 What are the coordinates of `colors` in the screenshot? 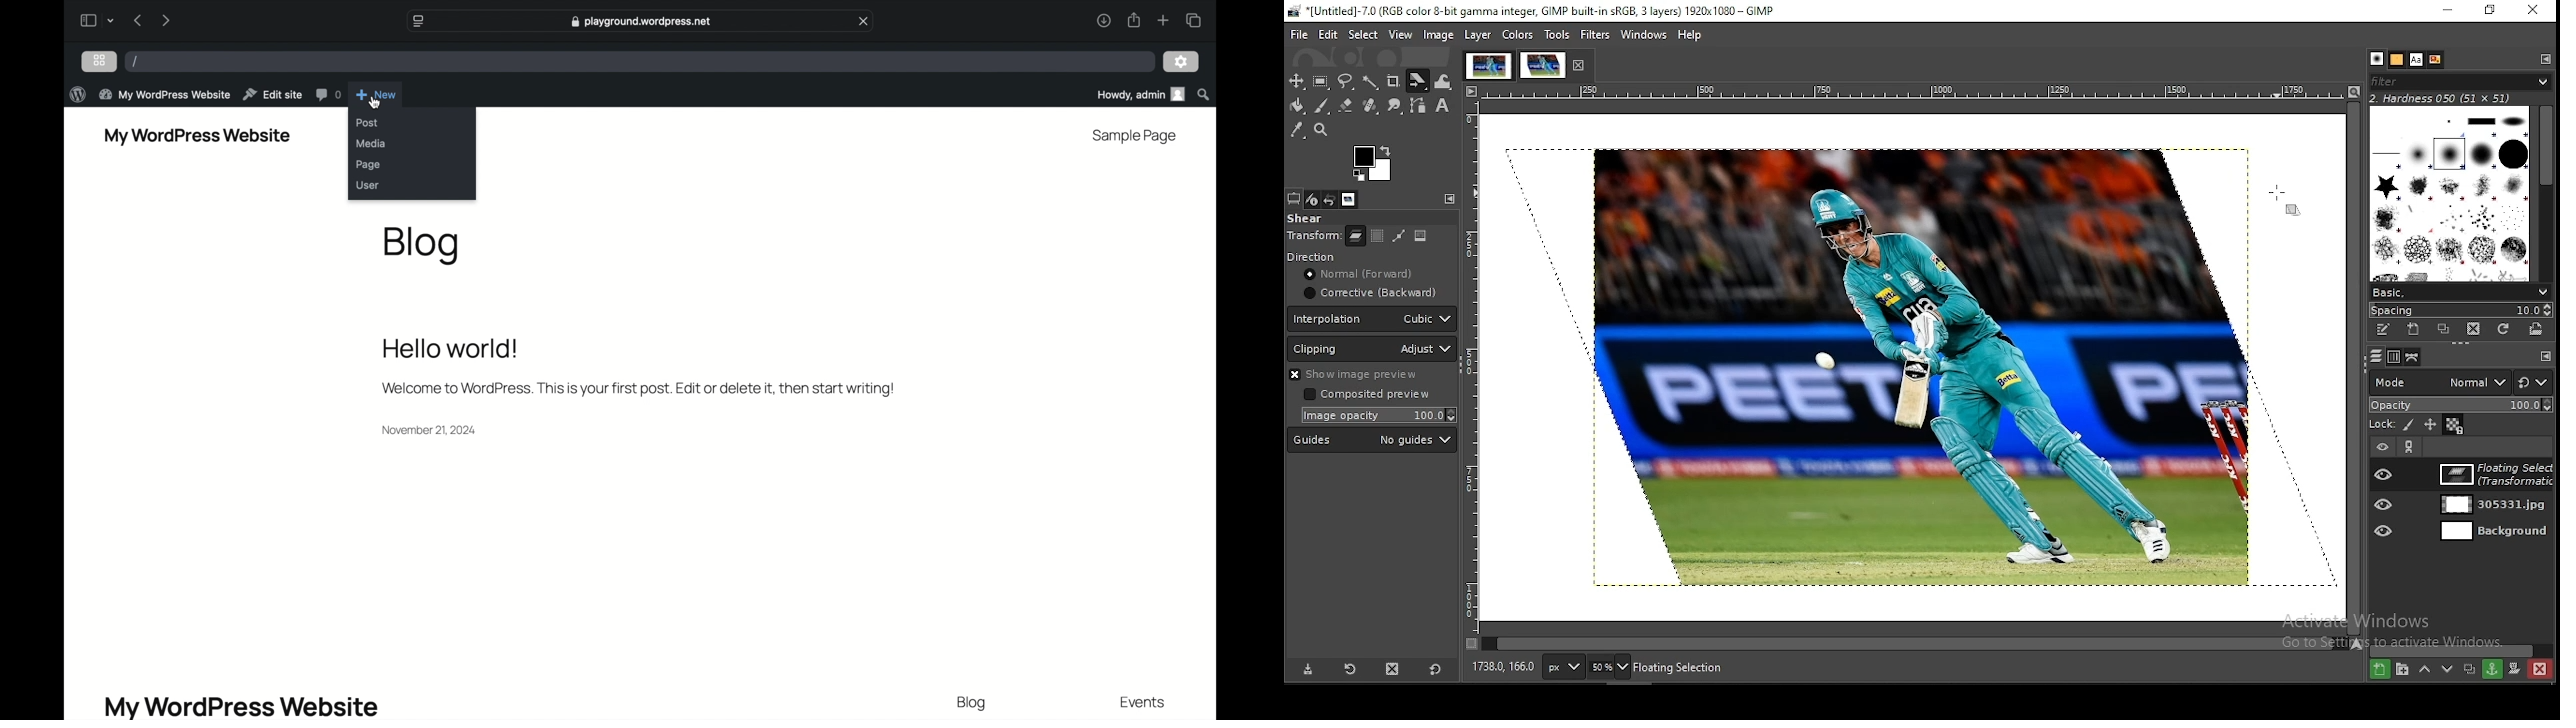 It's located at (1373, 161).